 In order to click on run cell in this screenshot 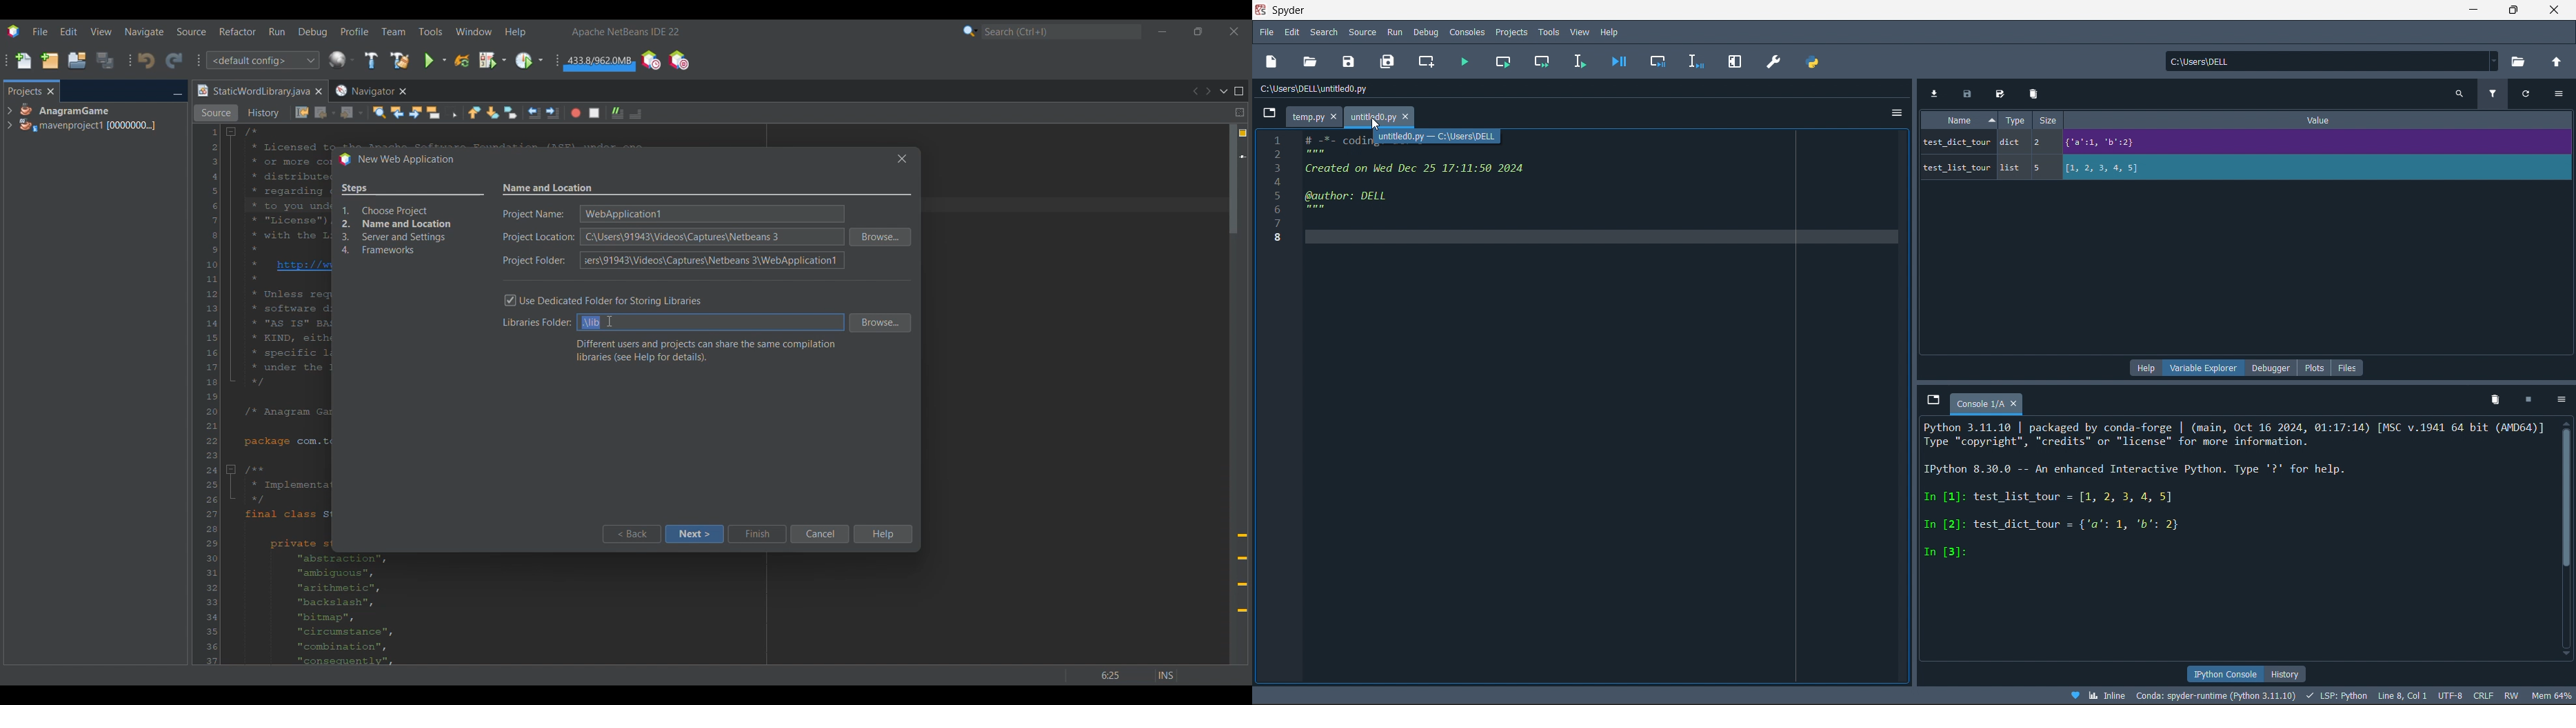, I will do `click(1505, 60)`.